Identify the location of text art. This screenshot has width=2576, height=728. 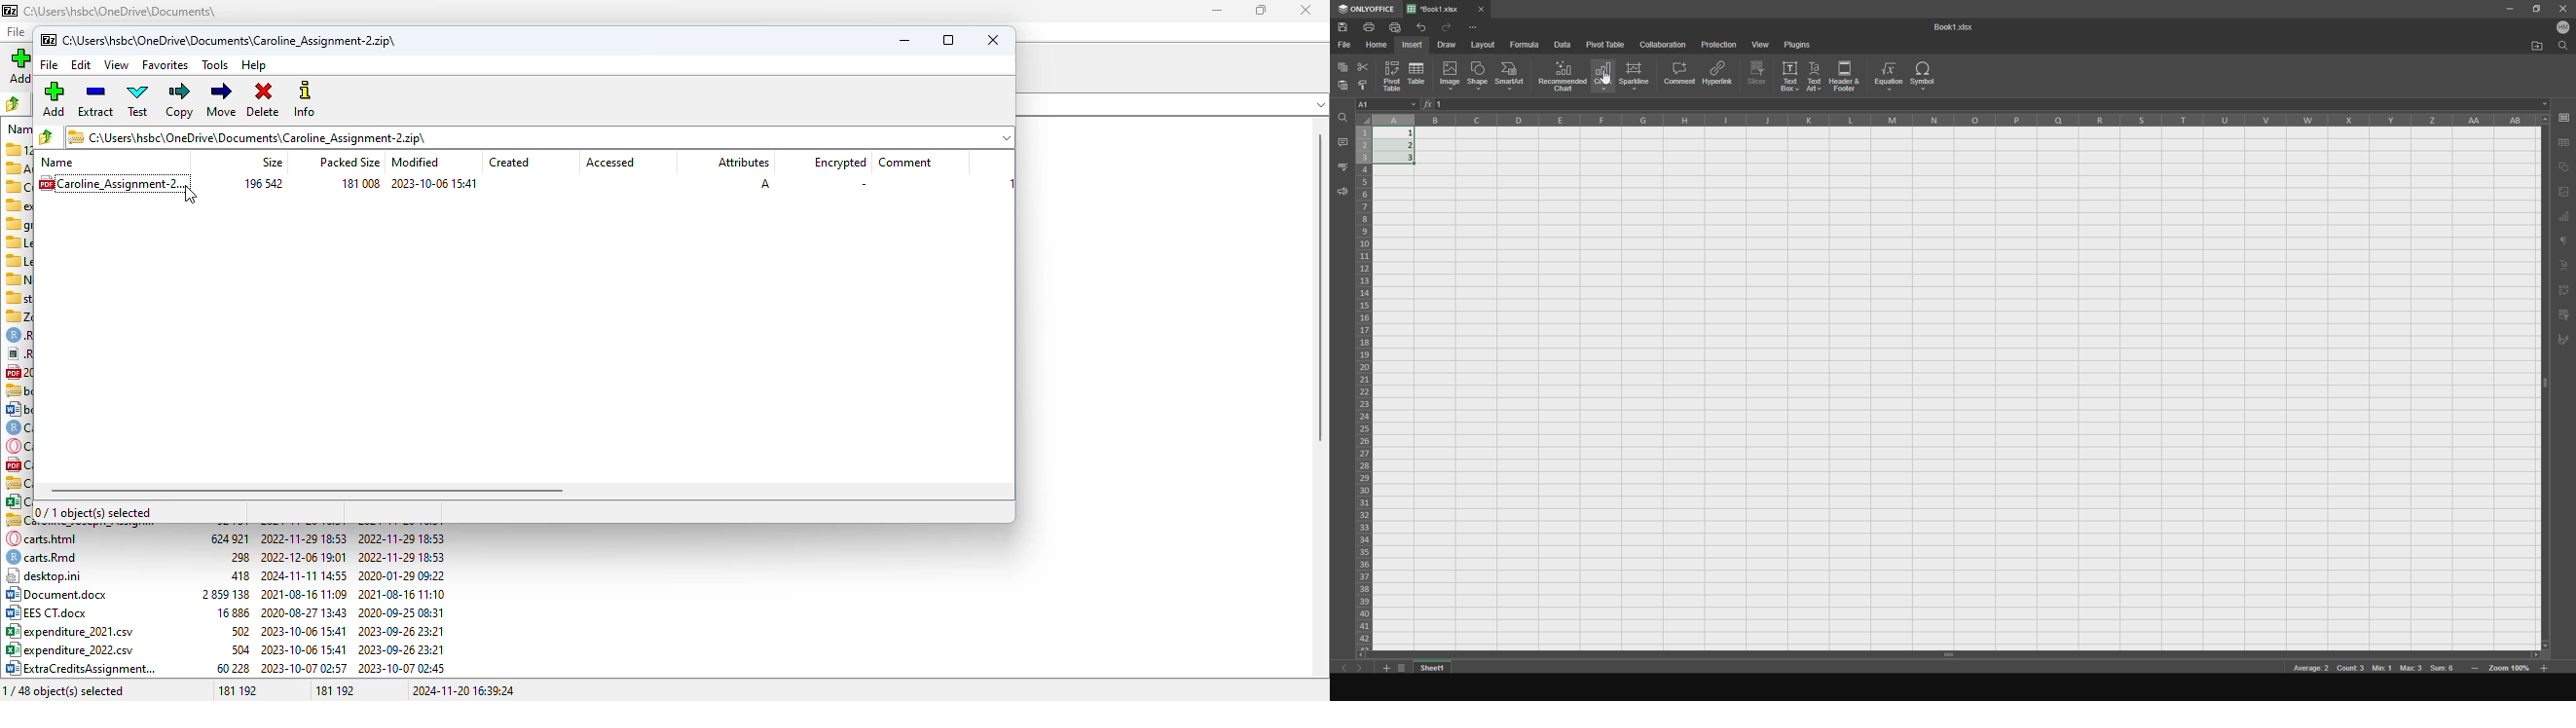
(2565, 267).